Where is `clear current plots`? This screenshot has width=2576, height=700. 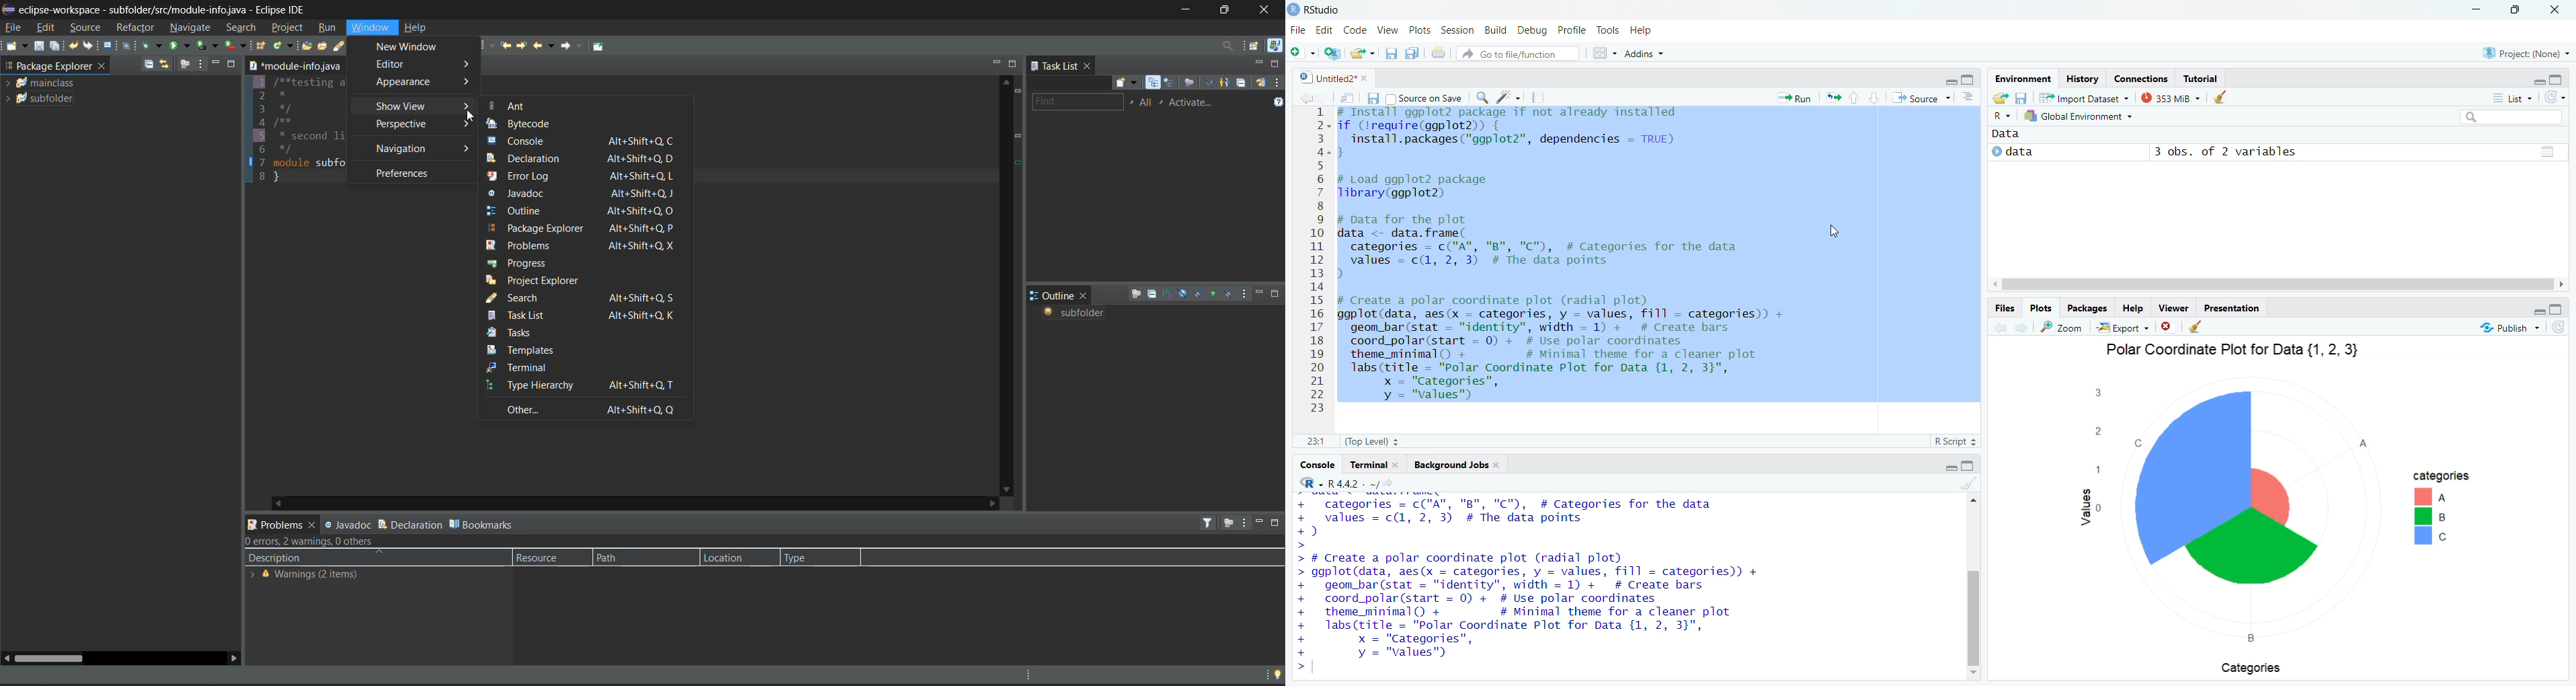 clear current plots is located at coordinates (2169, 326).